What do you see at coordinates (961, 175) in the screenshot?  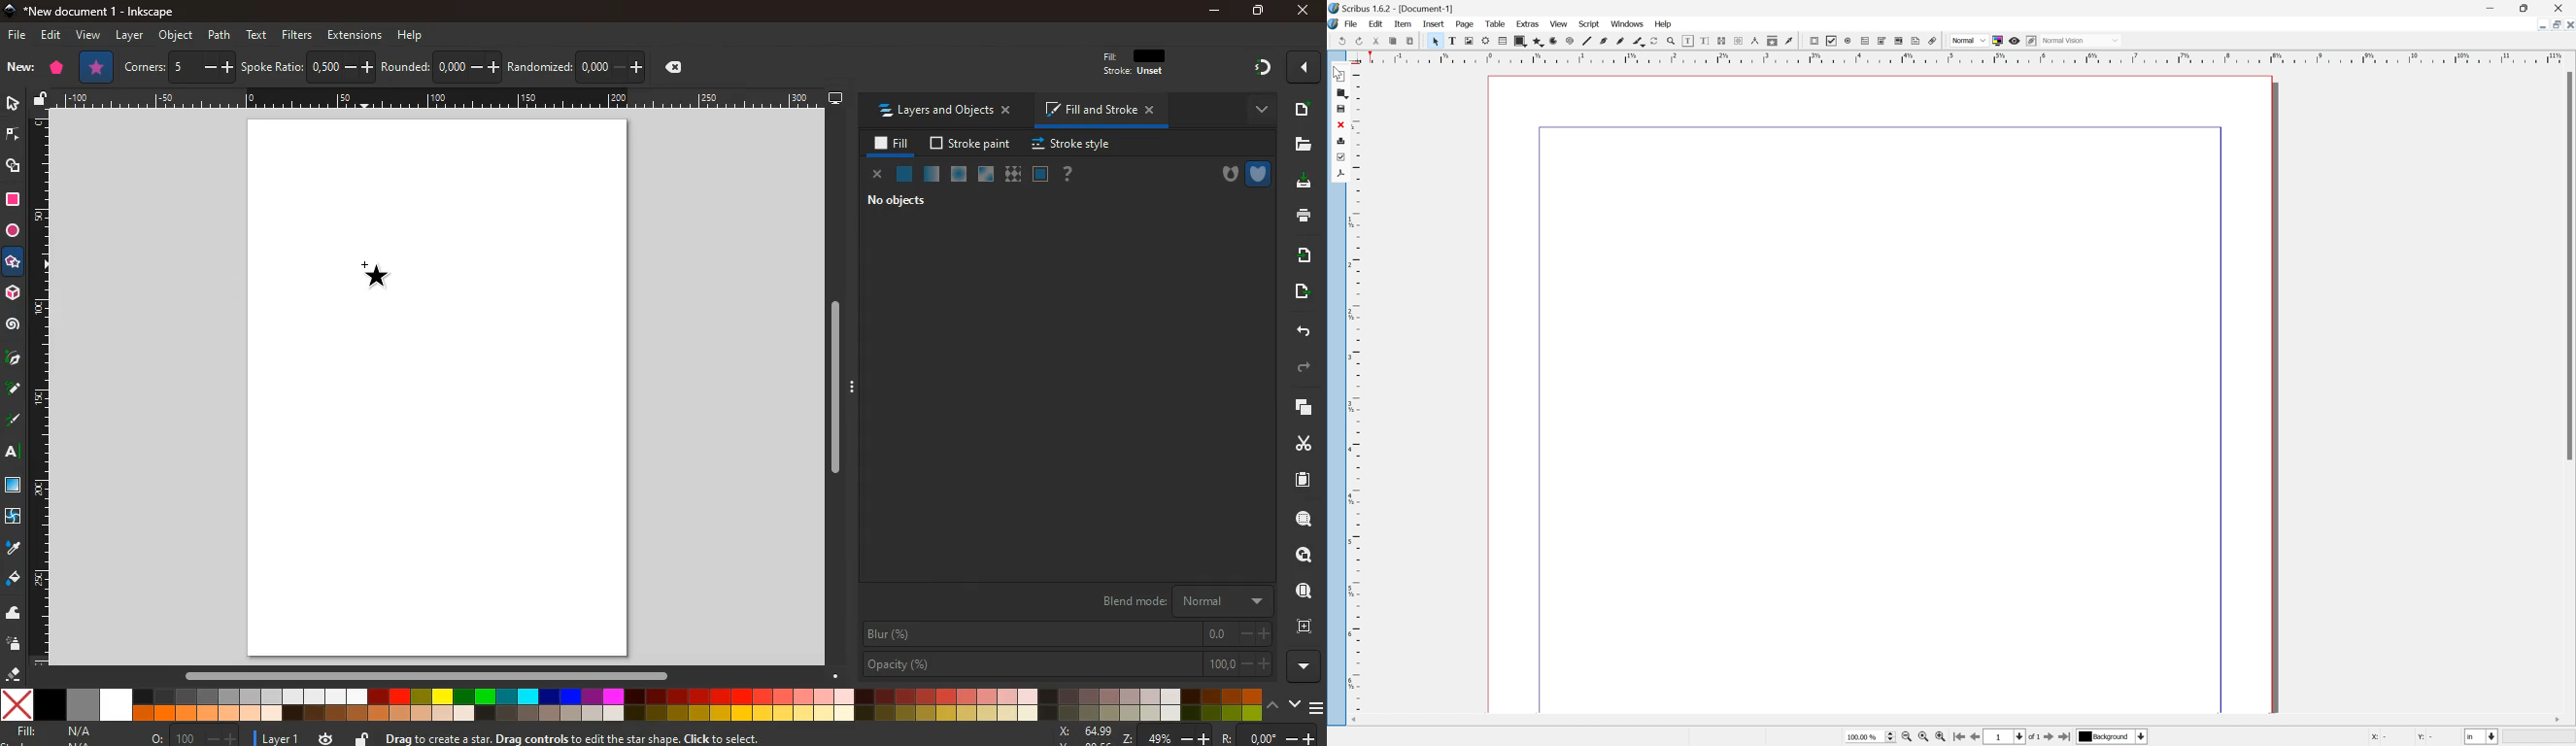 I see `ice` at bounding box center [961, 175].